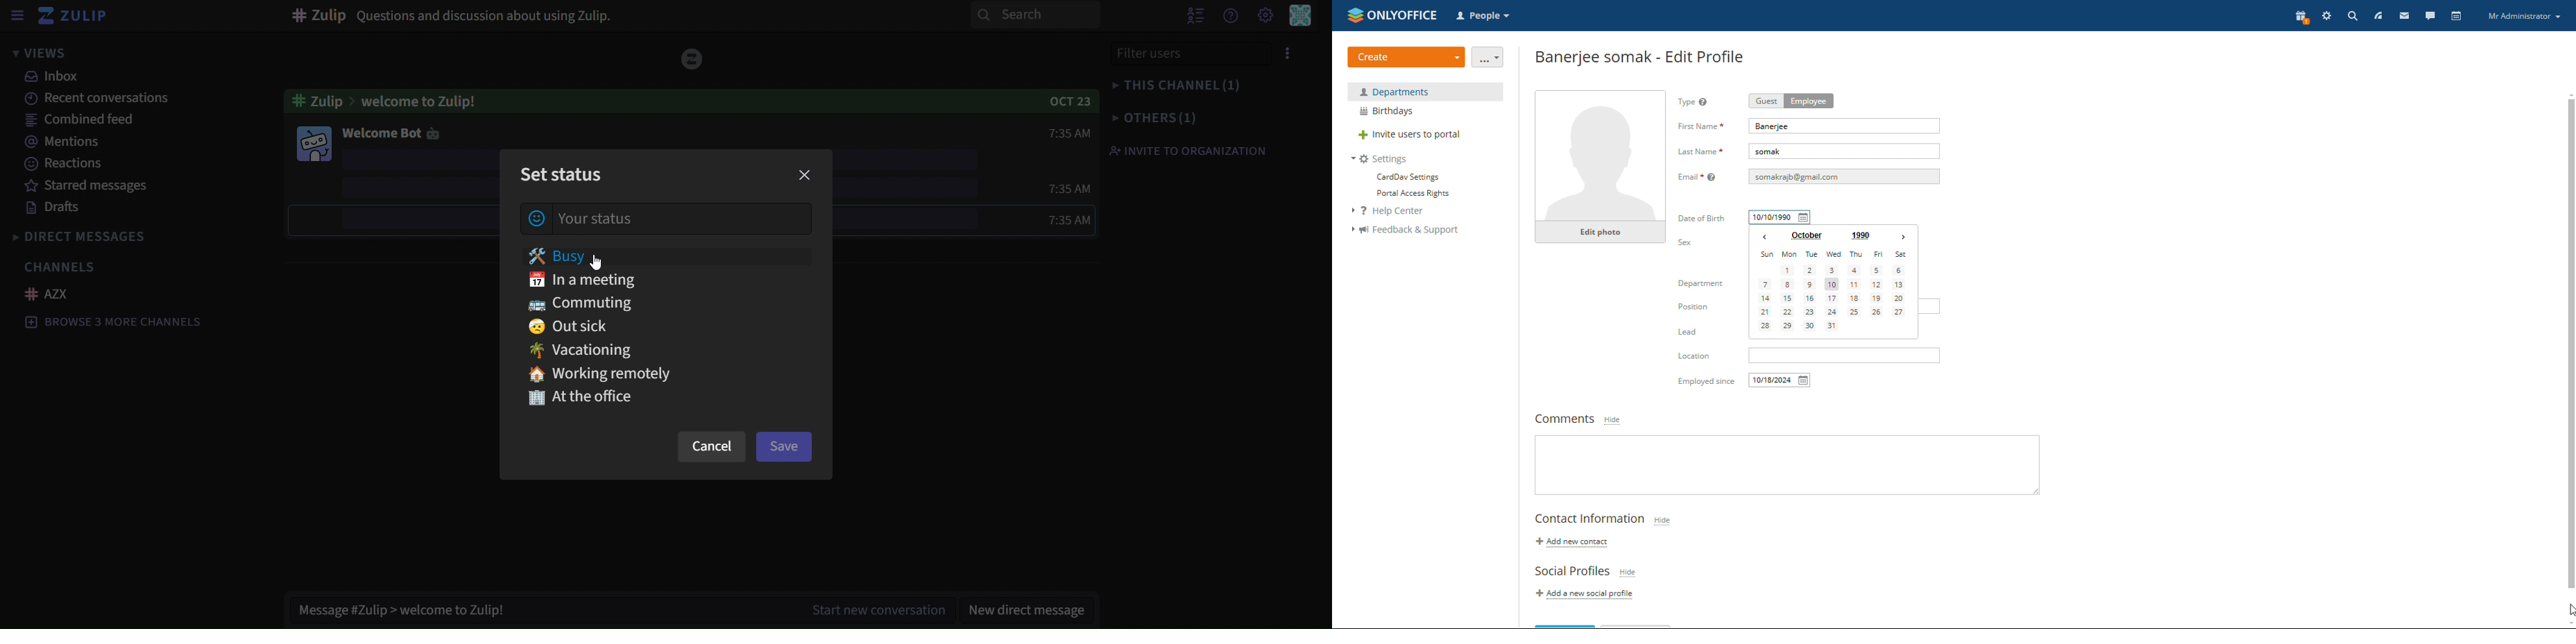  What do you see at coordinates (1265, 15) in the screenshot?
I see `main menu` at bounding box center [1265, 15].